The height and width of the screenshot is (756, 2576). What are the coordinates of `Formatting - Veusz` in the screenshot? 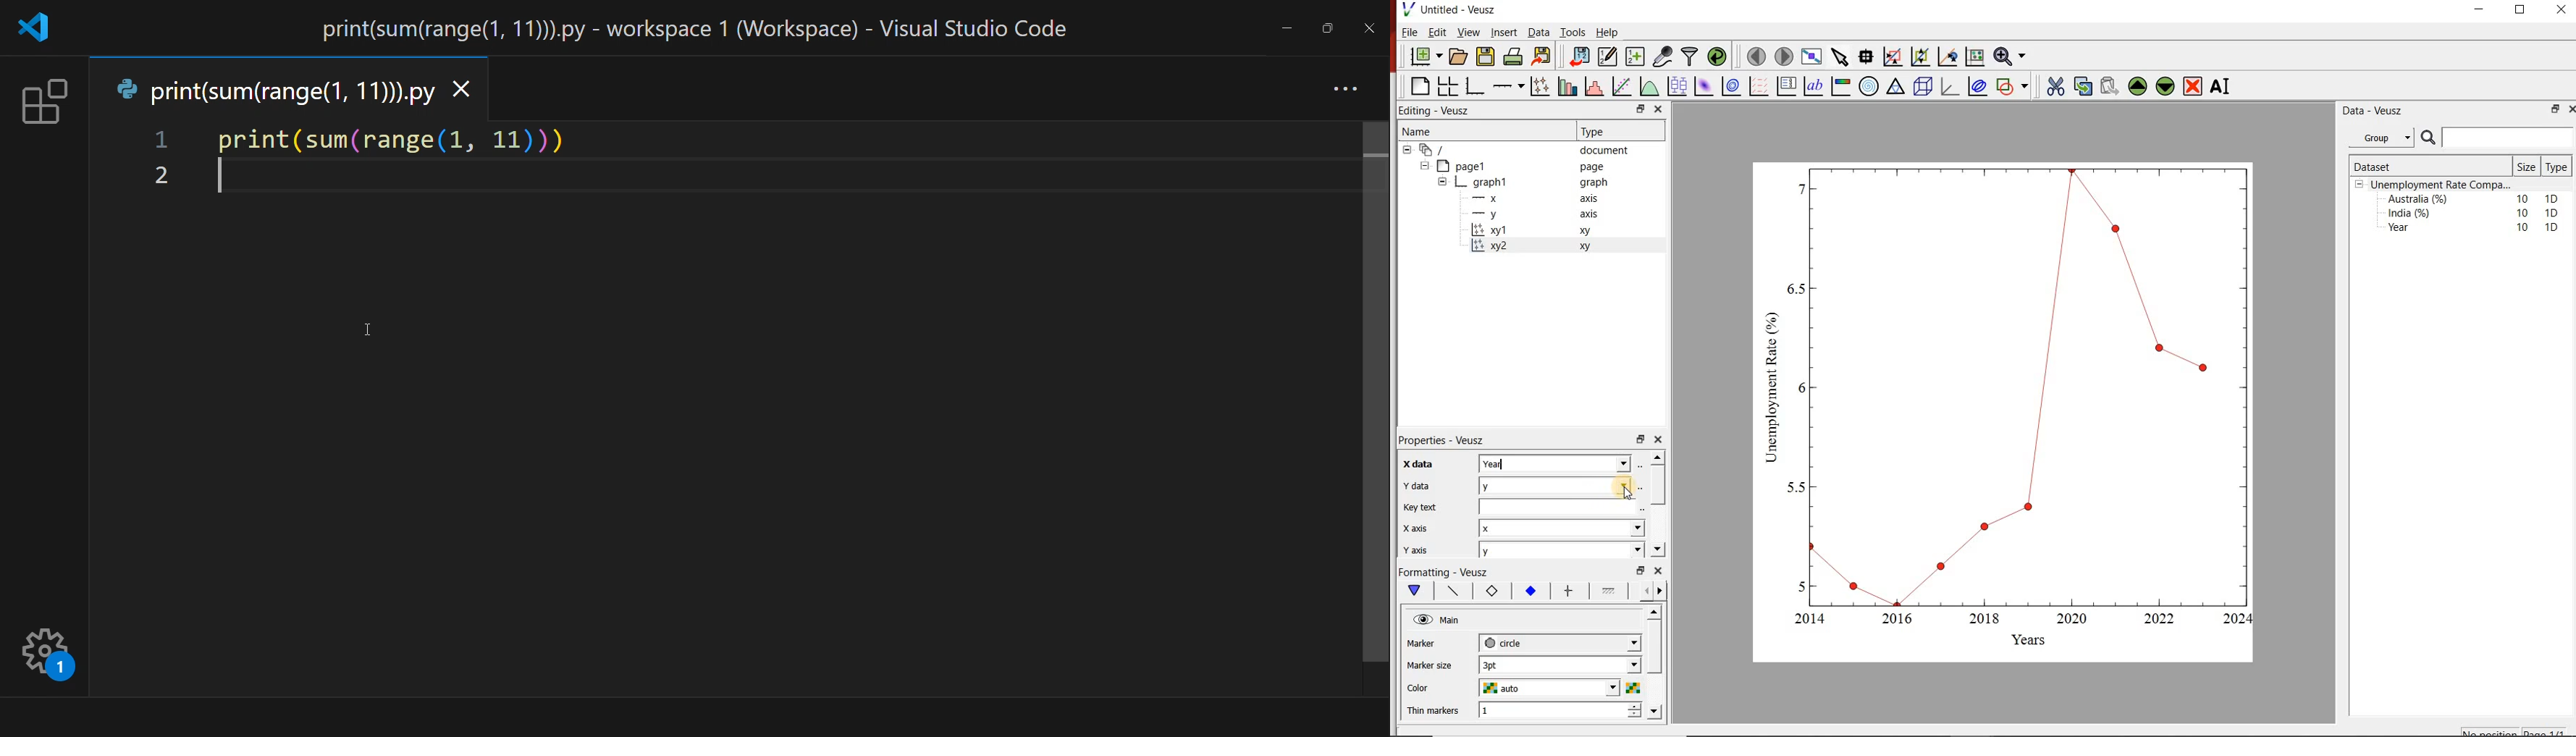 It's located at (1443, 570).